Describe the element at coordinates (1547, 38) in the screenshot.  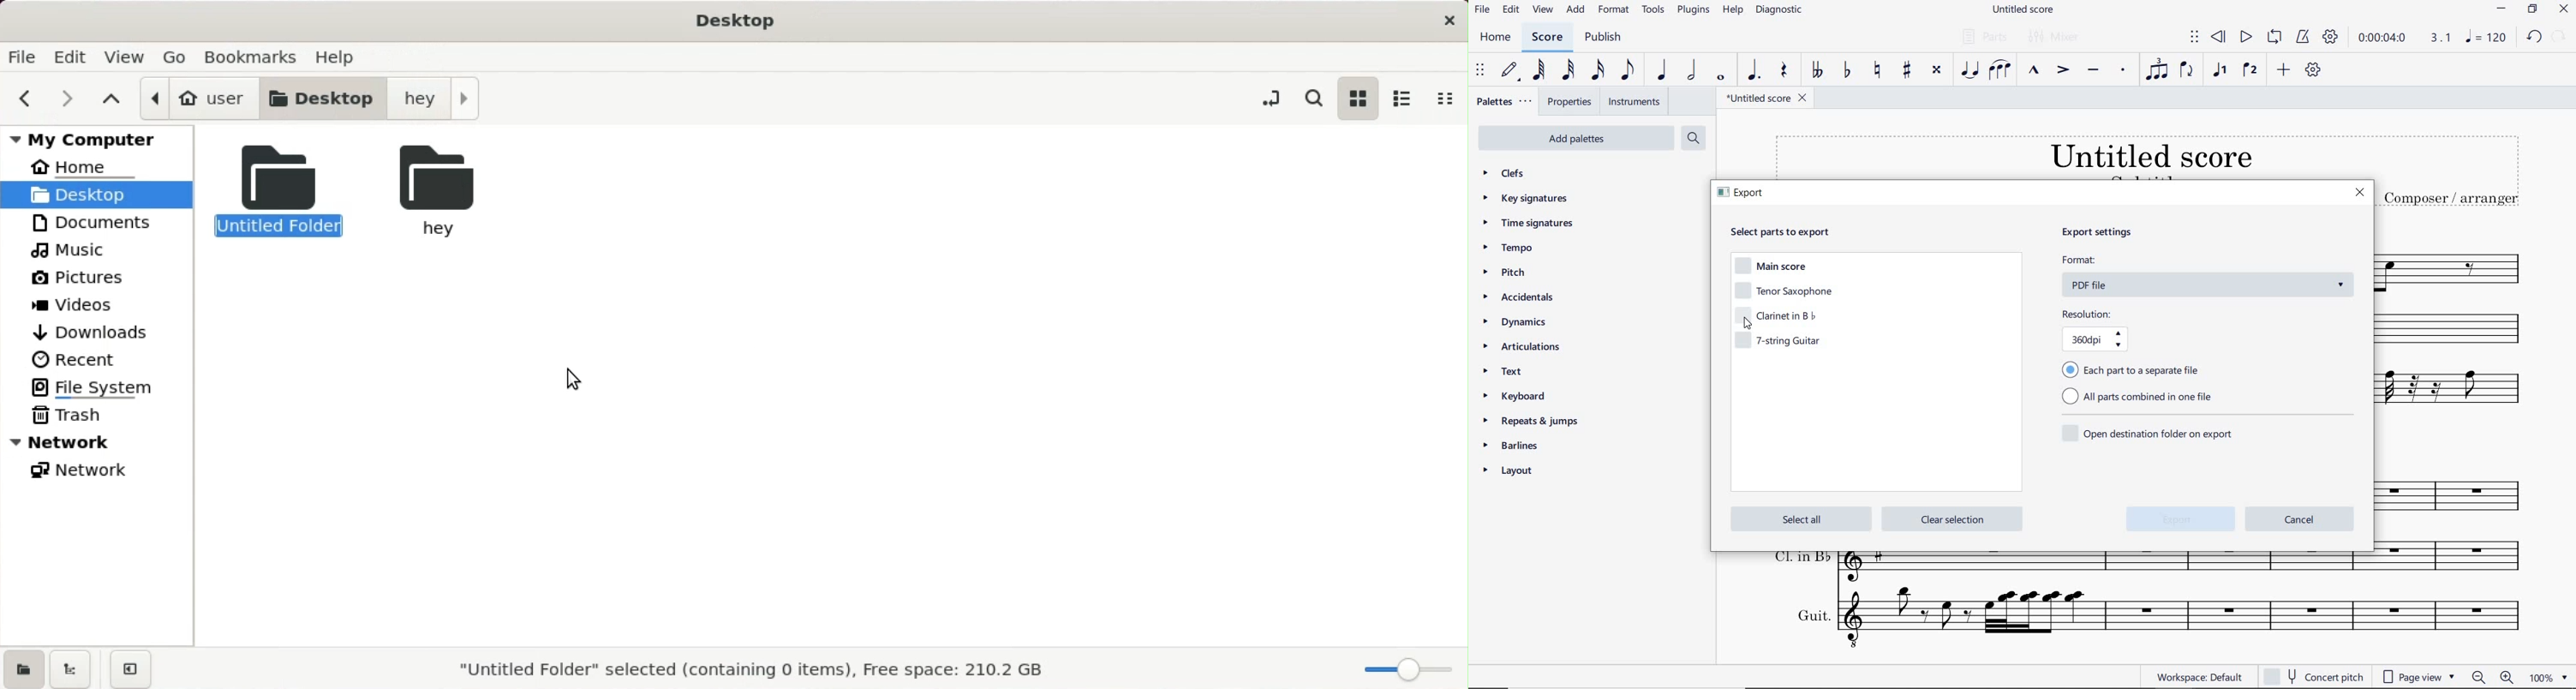
I see `SCORE` at that location.